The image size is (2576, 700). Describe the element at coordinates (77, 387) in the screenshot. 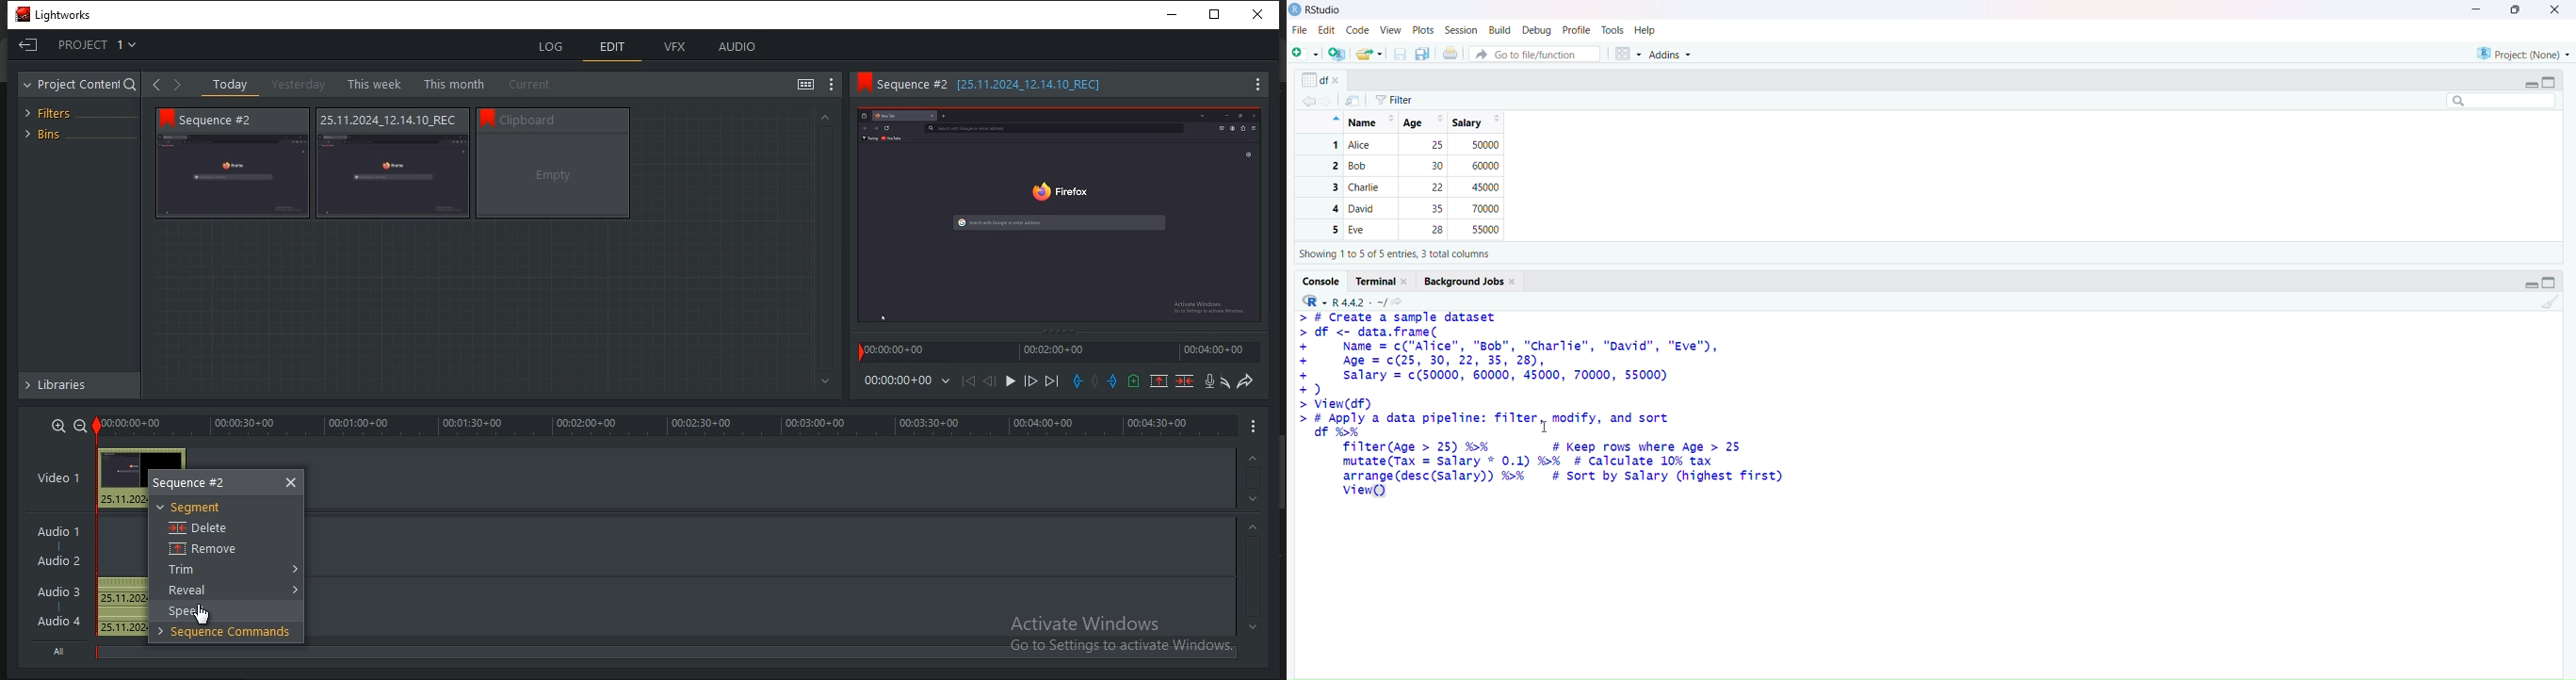

I see `libraries` at that location.